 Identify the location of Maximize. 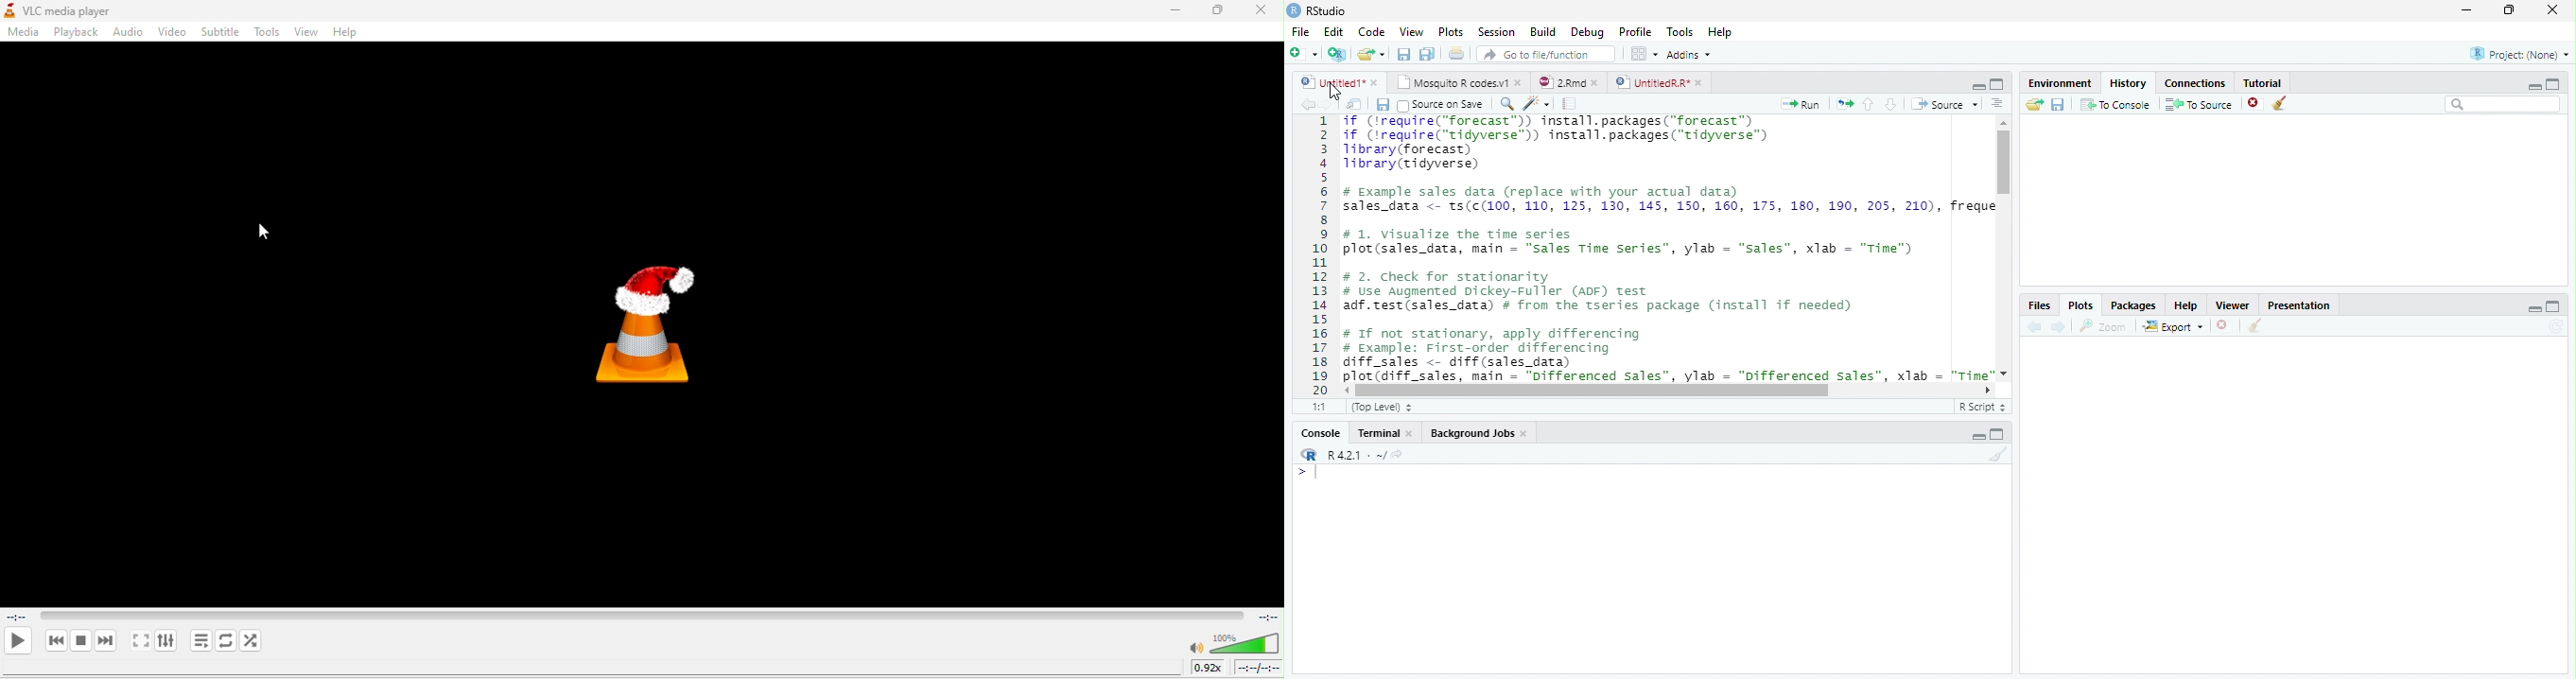
(1998, 85).